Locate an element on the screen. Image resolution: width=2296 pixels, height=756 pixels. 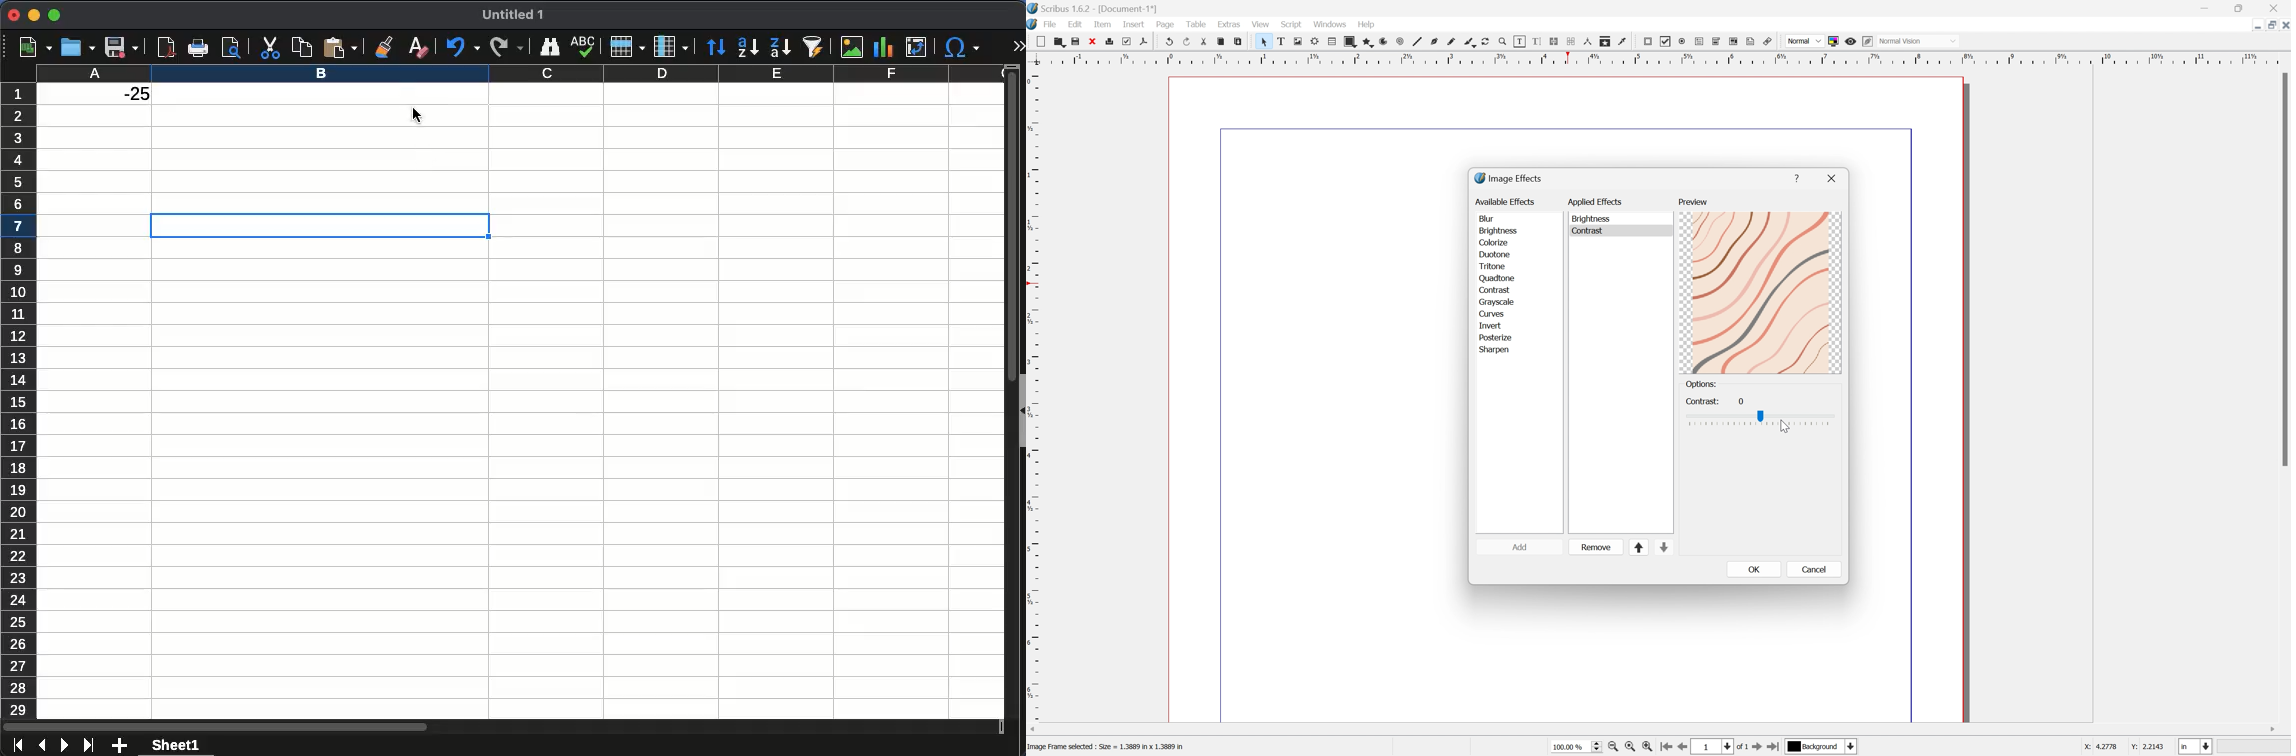
paste is located at coordinates (339, 46).